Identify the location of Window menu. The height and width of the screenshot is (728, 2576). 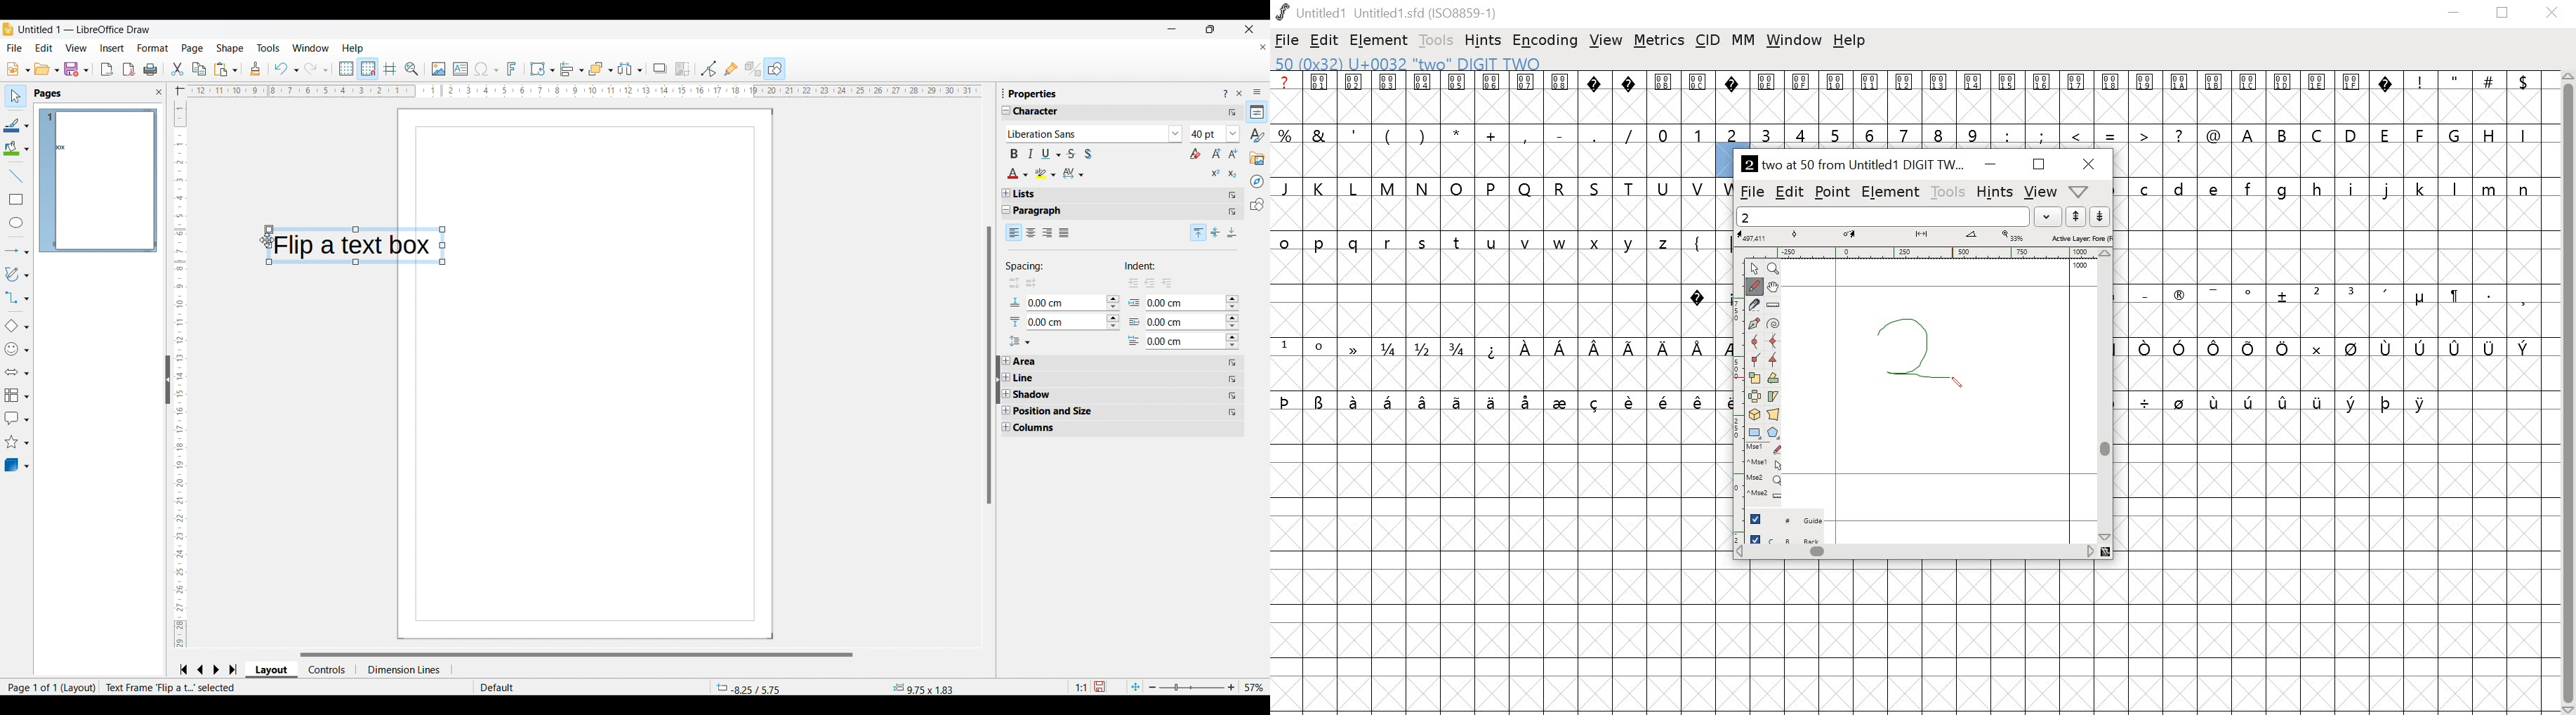
(311, 48).